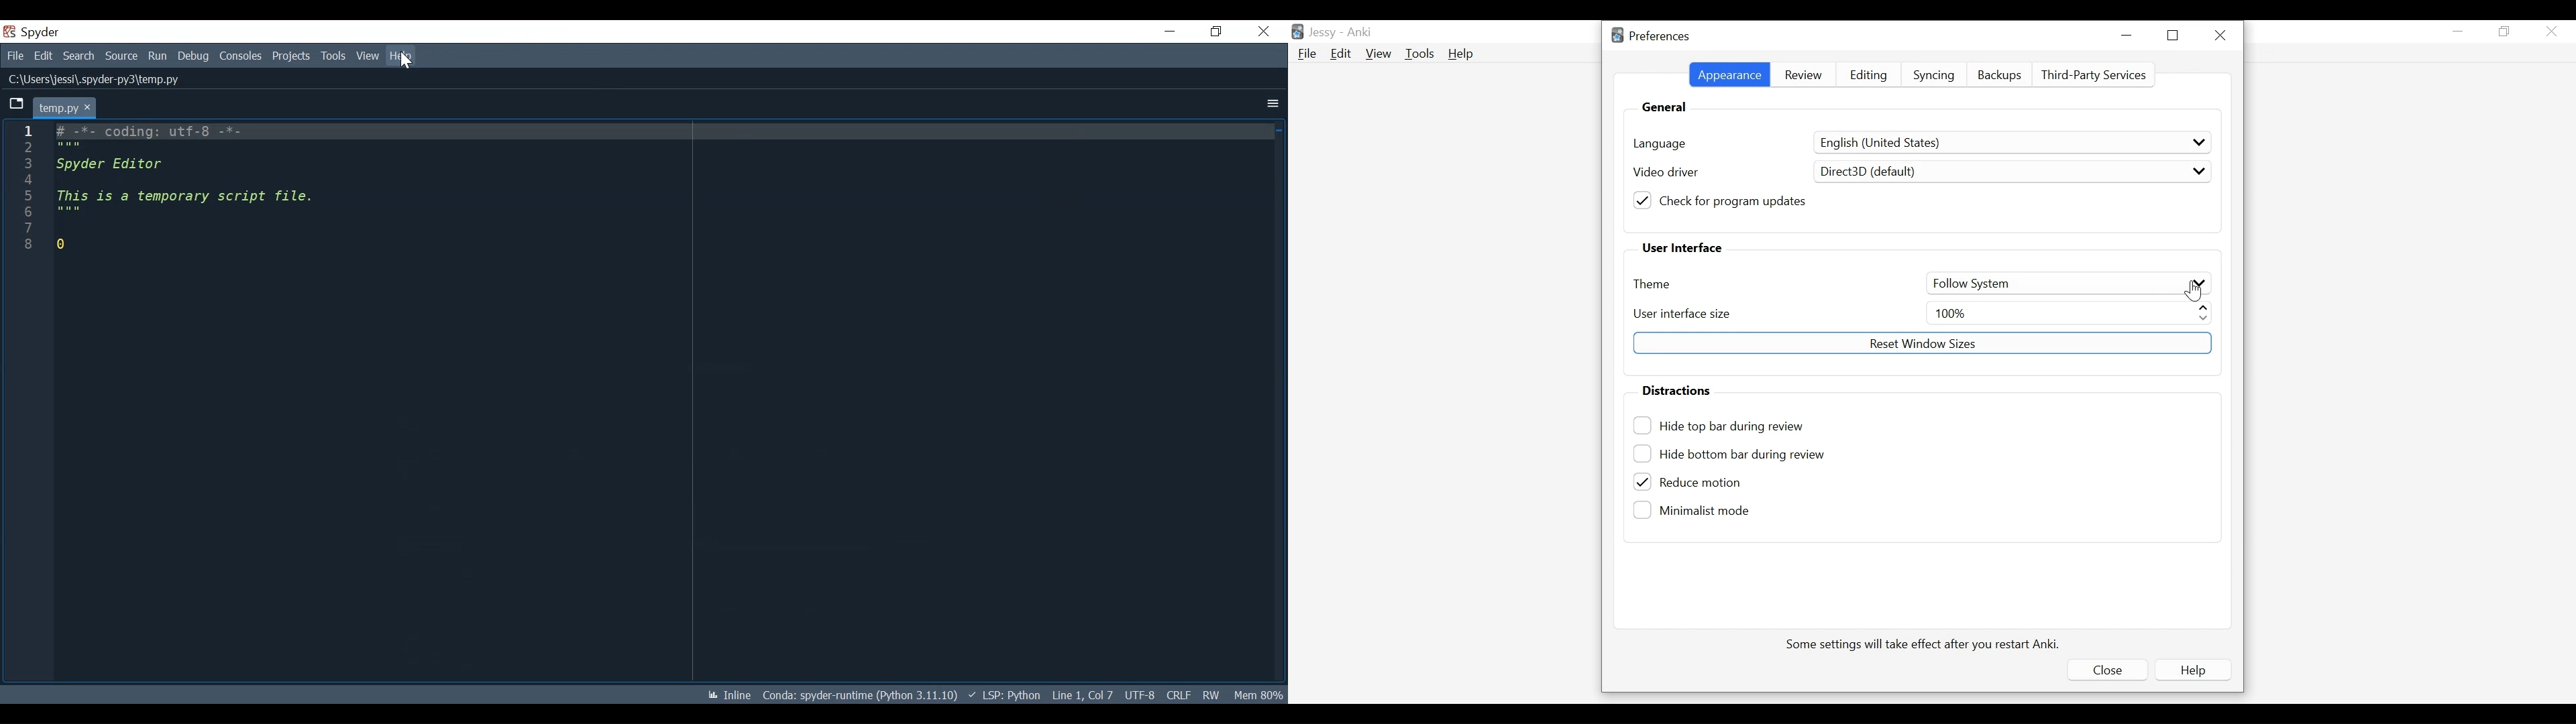  I want to click on Tools, so click(335, 56).